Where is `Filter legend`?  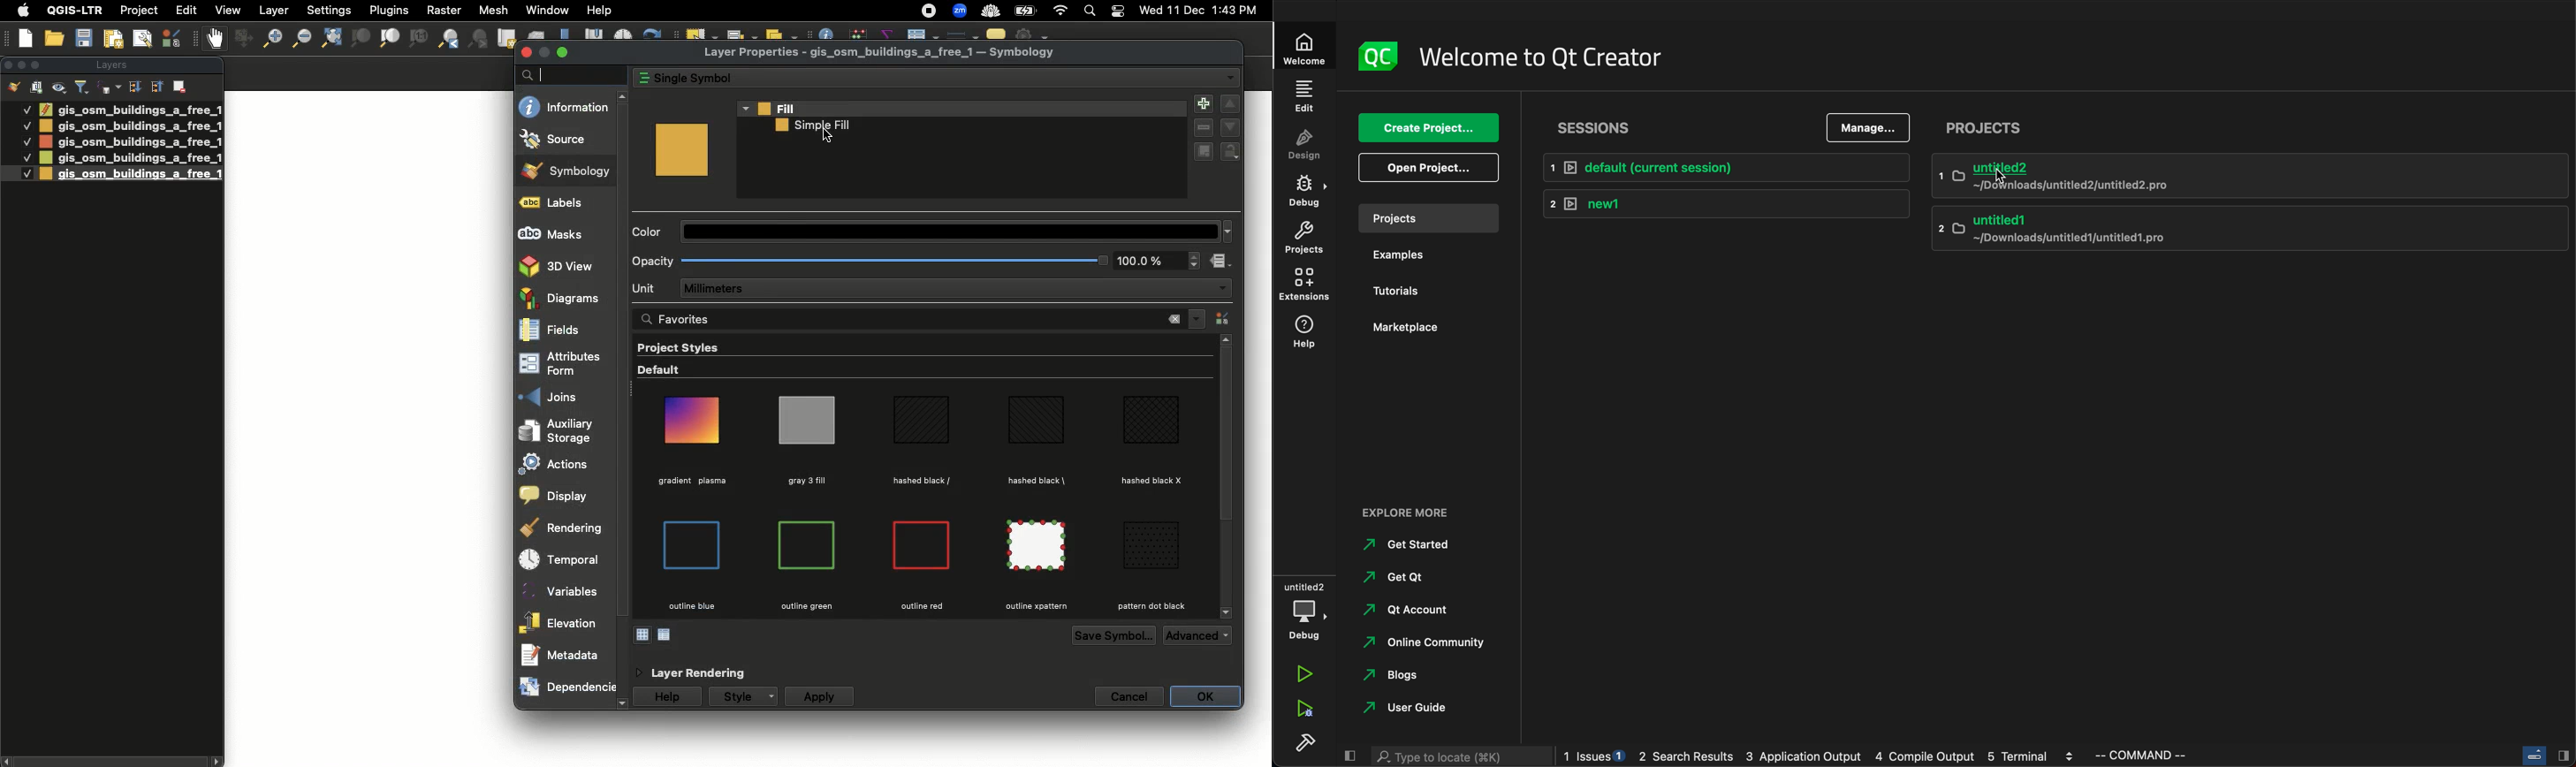 Filter legend is located at coordinates (83, 87).